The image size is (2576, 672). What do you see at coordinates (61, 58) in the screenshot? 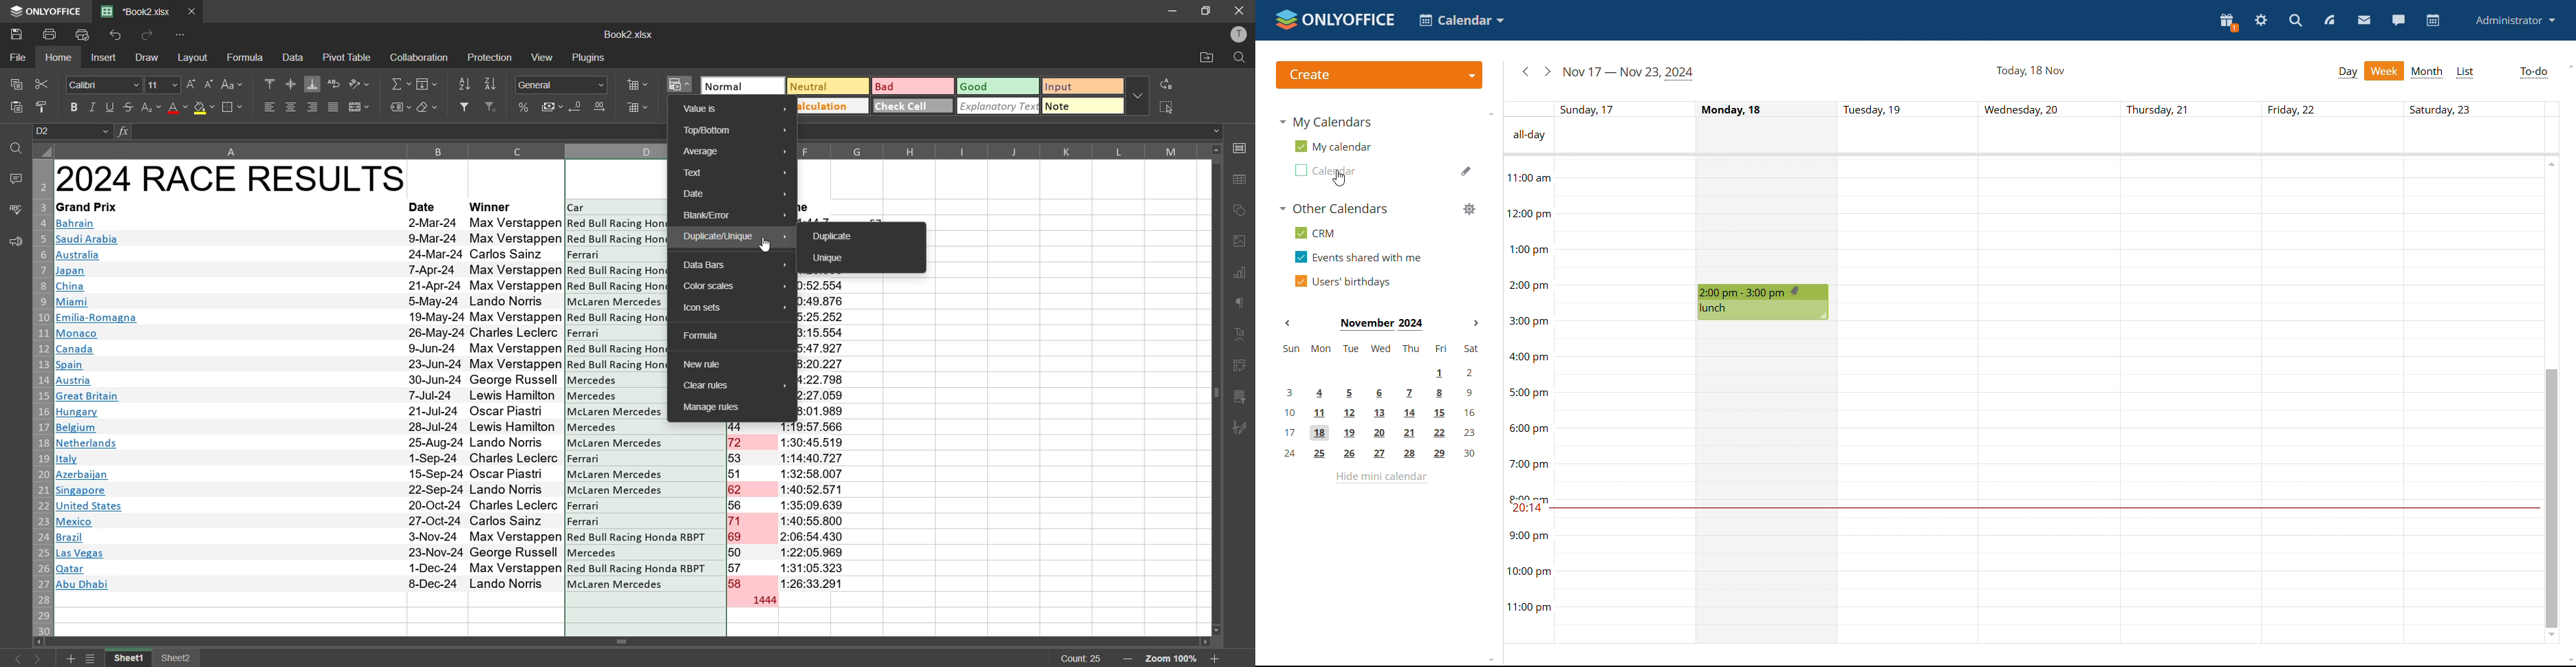
I see `home` at bounding box center [61, 58].